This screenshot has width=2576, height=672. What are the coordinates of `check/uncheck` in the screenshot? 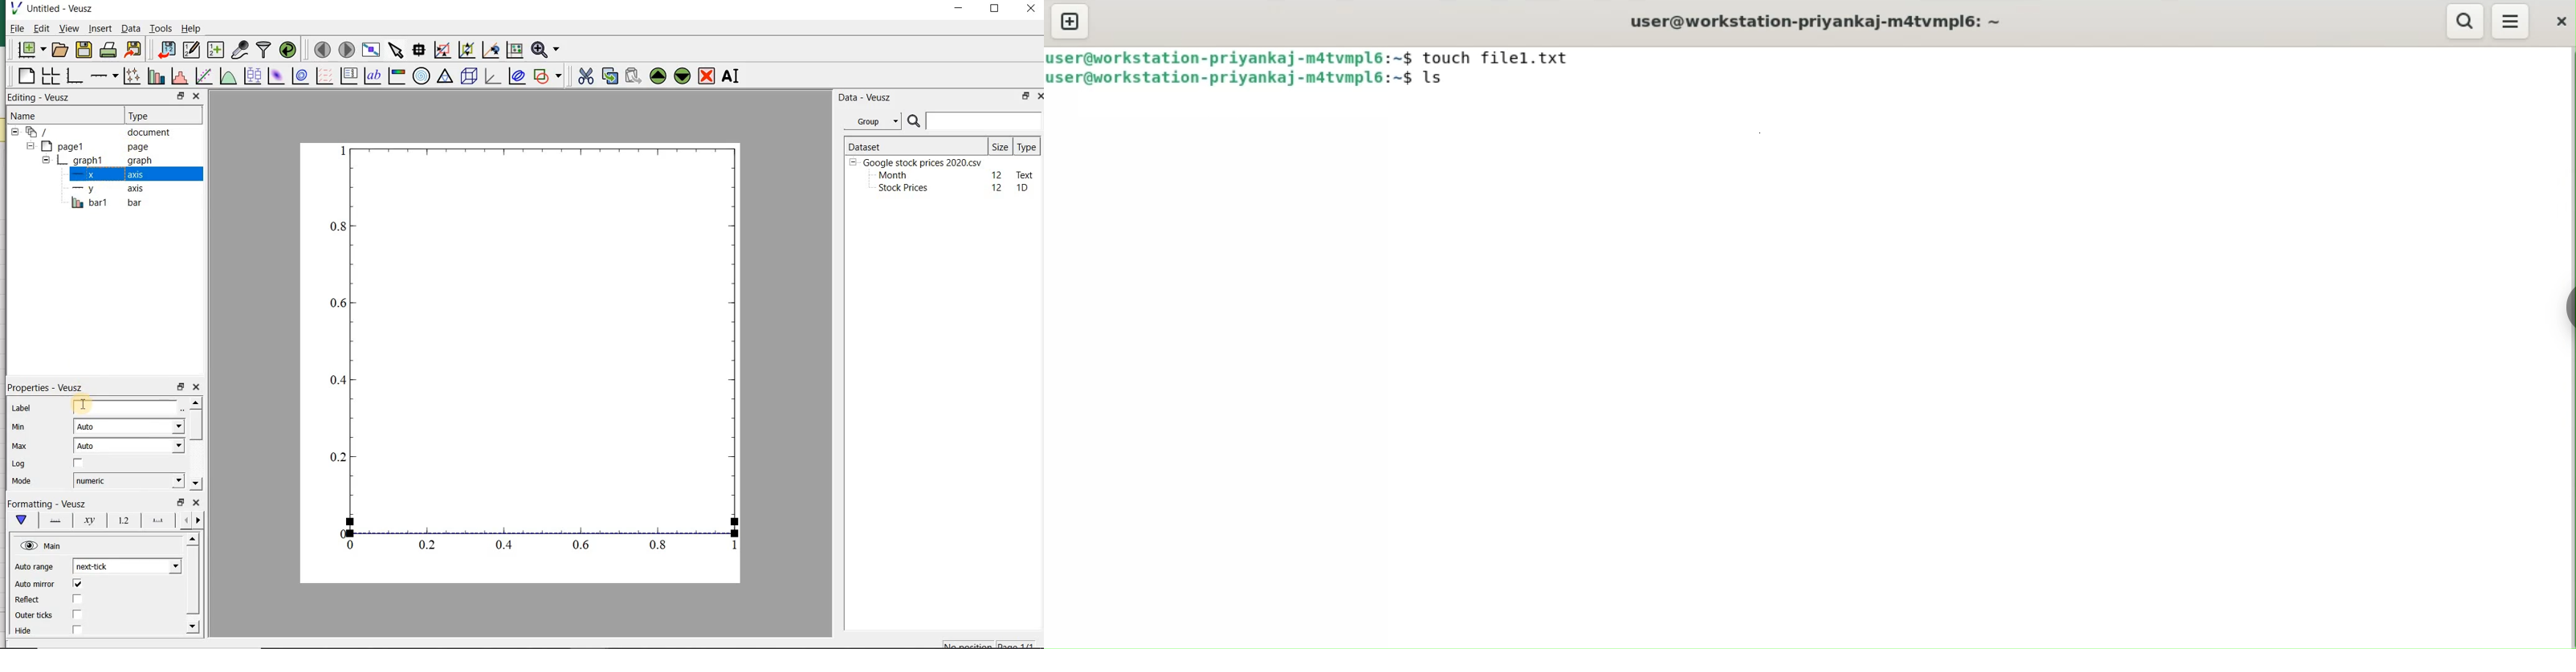 It's located at (77, 585).